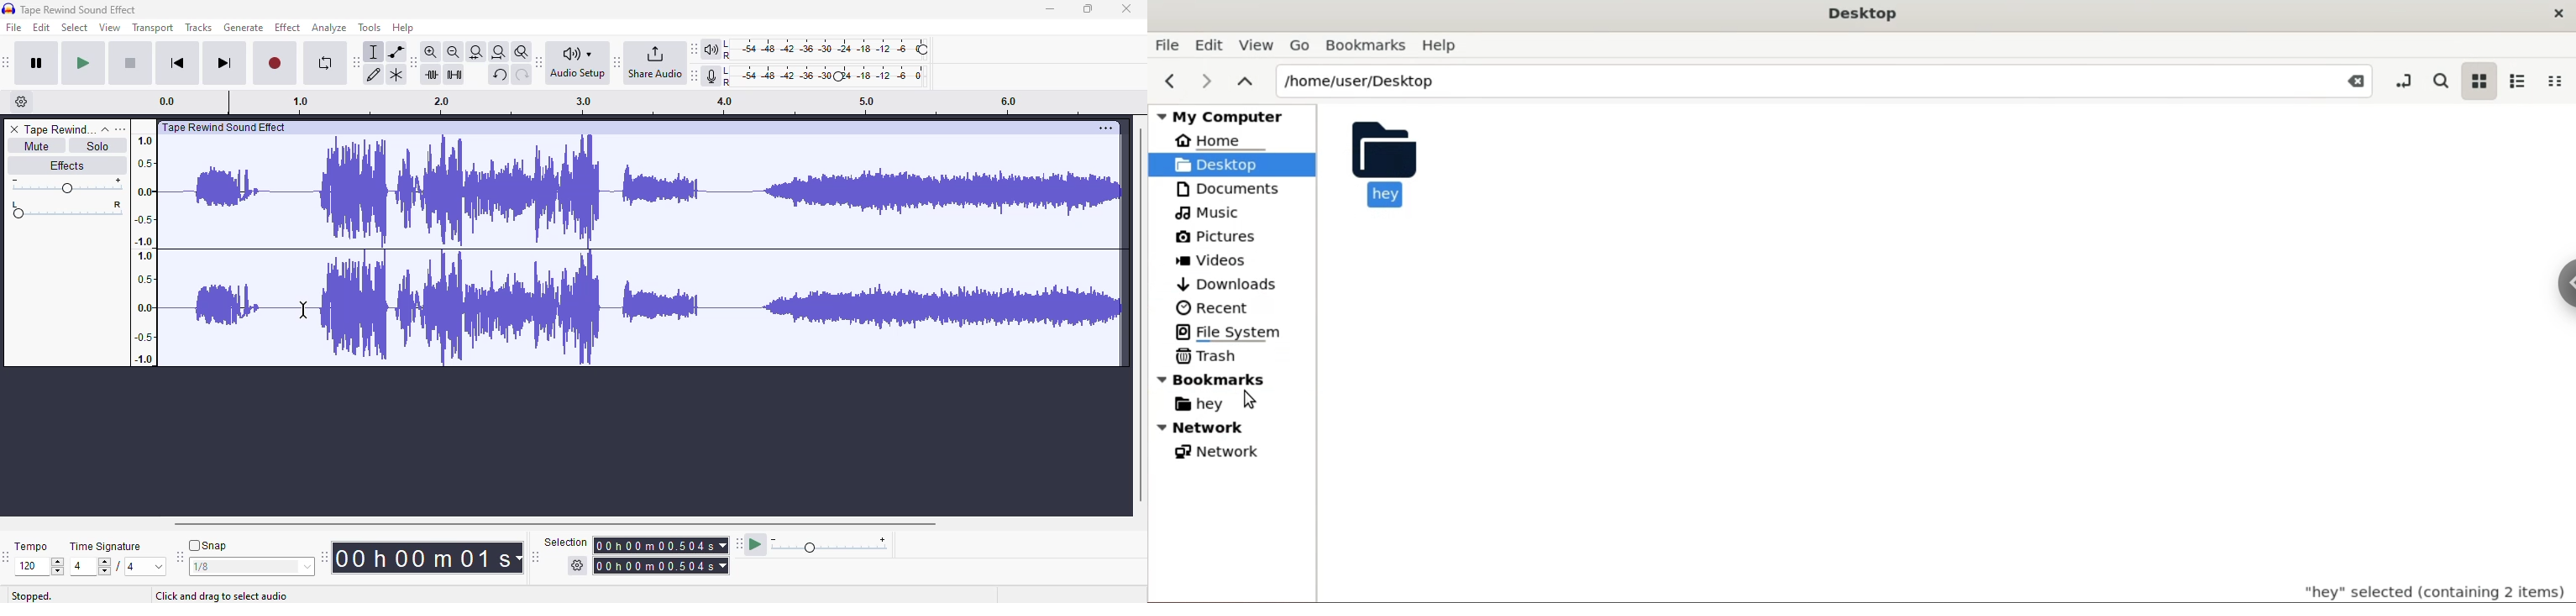  Describe the element at coordinates (402, 28) in the screenshot. I see `help` at that location.